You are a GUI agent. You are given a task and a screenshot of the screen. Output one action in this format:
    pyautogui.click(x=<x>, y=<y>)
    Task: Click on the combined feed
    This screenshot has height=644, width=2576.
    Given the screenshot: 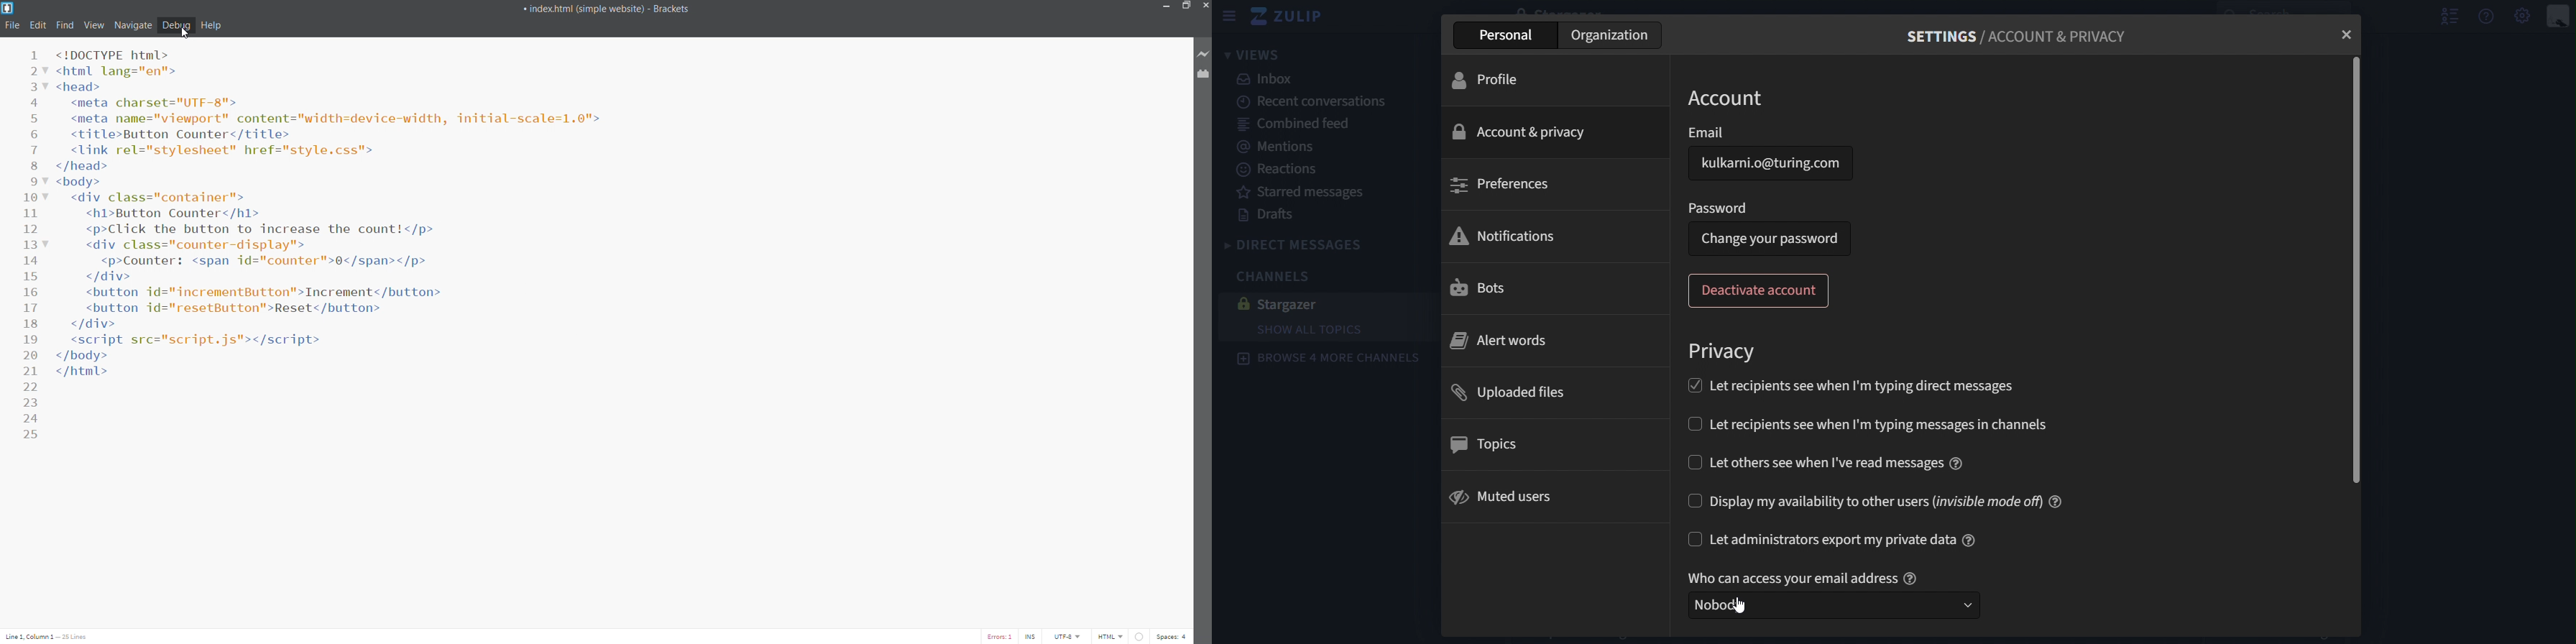 What is the action you would take?
    pyautogui.click(x=1307, y=126)
    